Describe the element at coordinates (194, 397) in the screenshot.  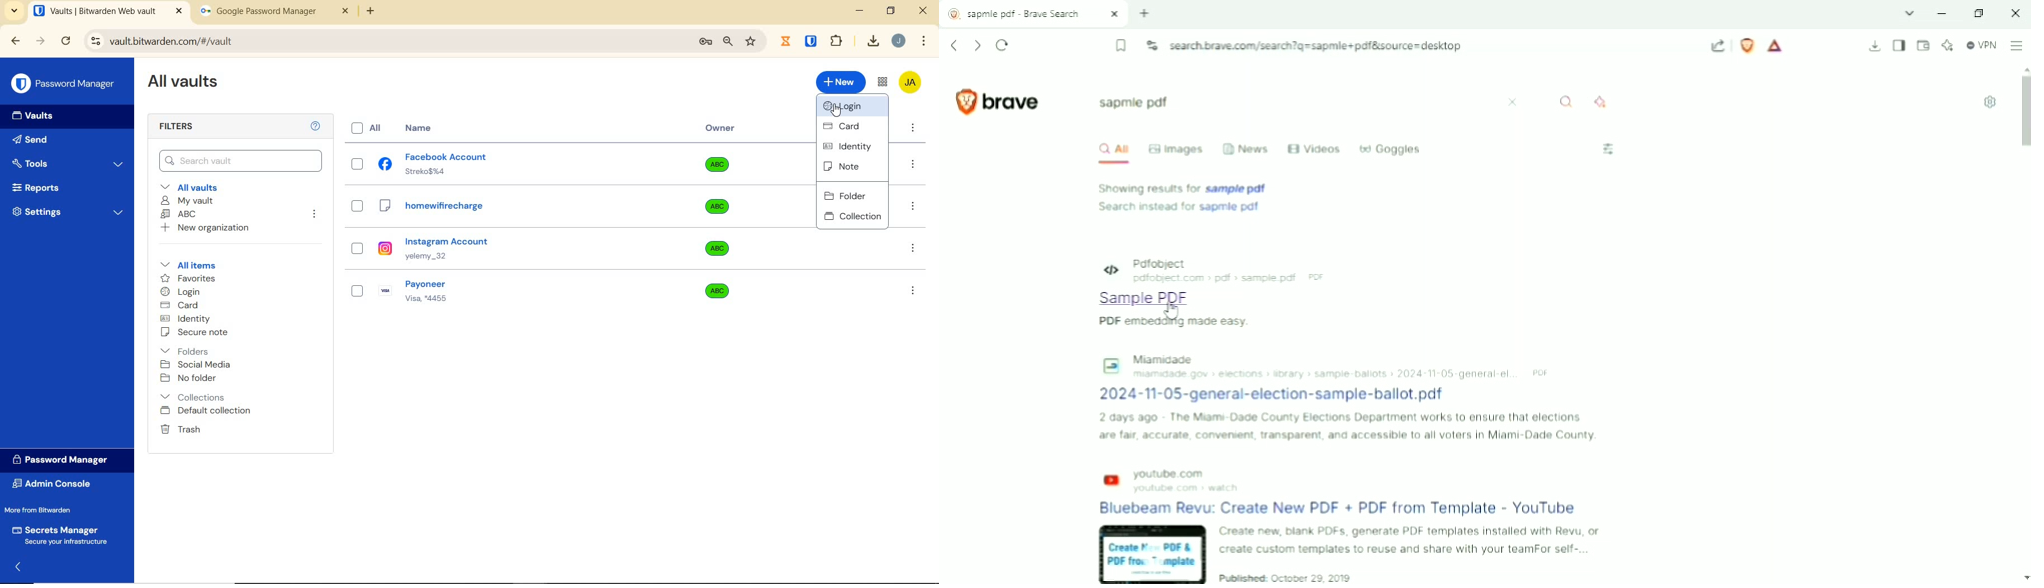
I see `collection` at that location.